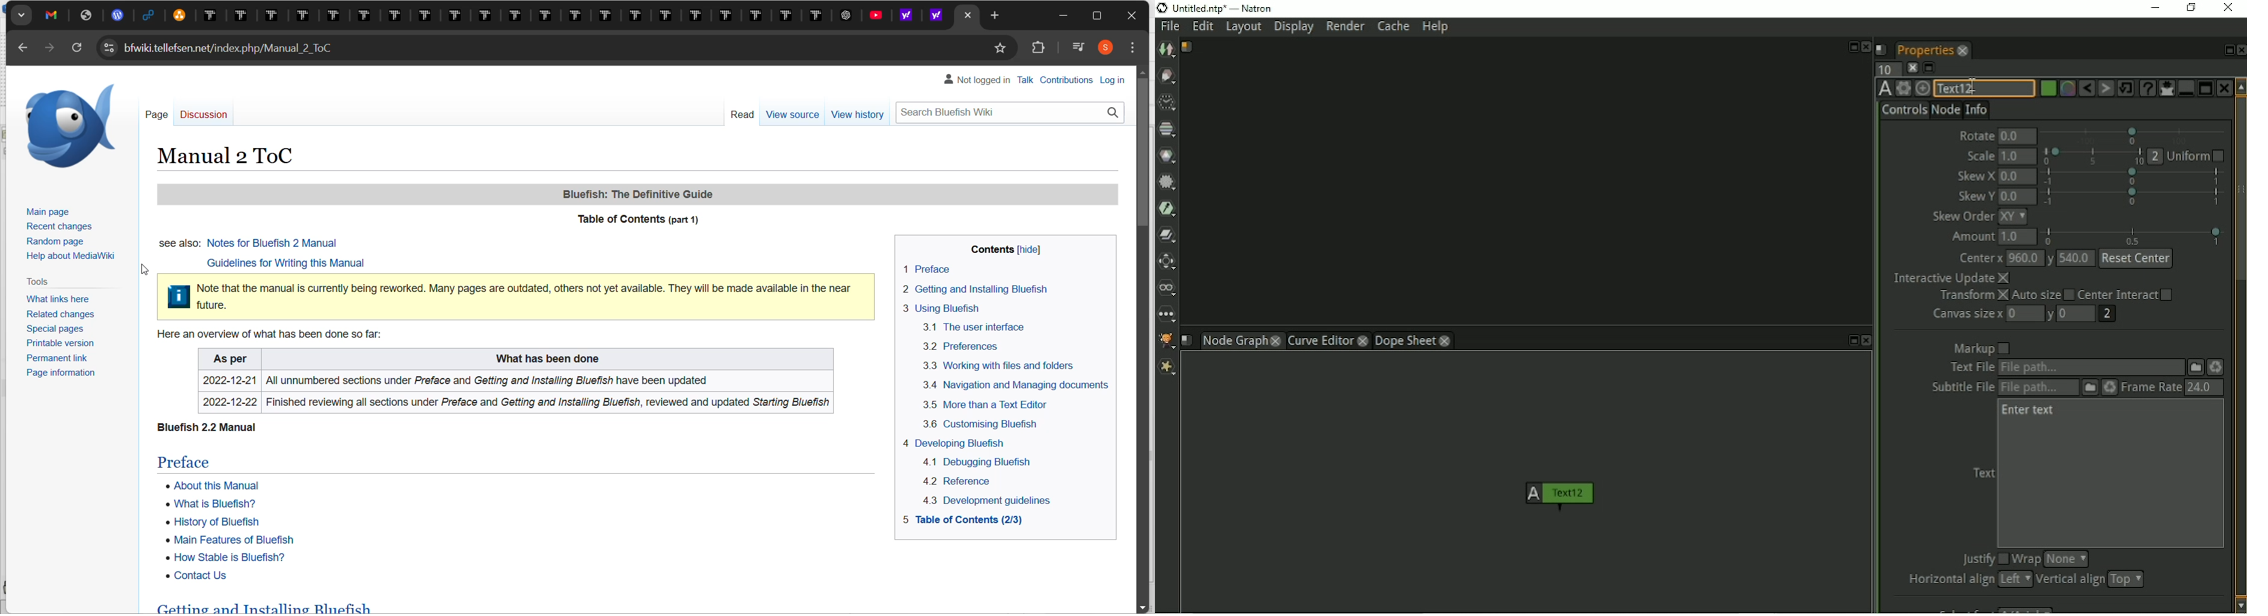 This screenshot has height=616, width=2268. I want to click on current tab, so click(967, 16).